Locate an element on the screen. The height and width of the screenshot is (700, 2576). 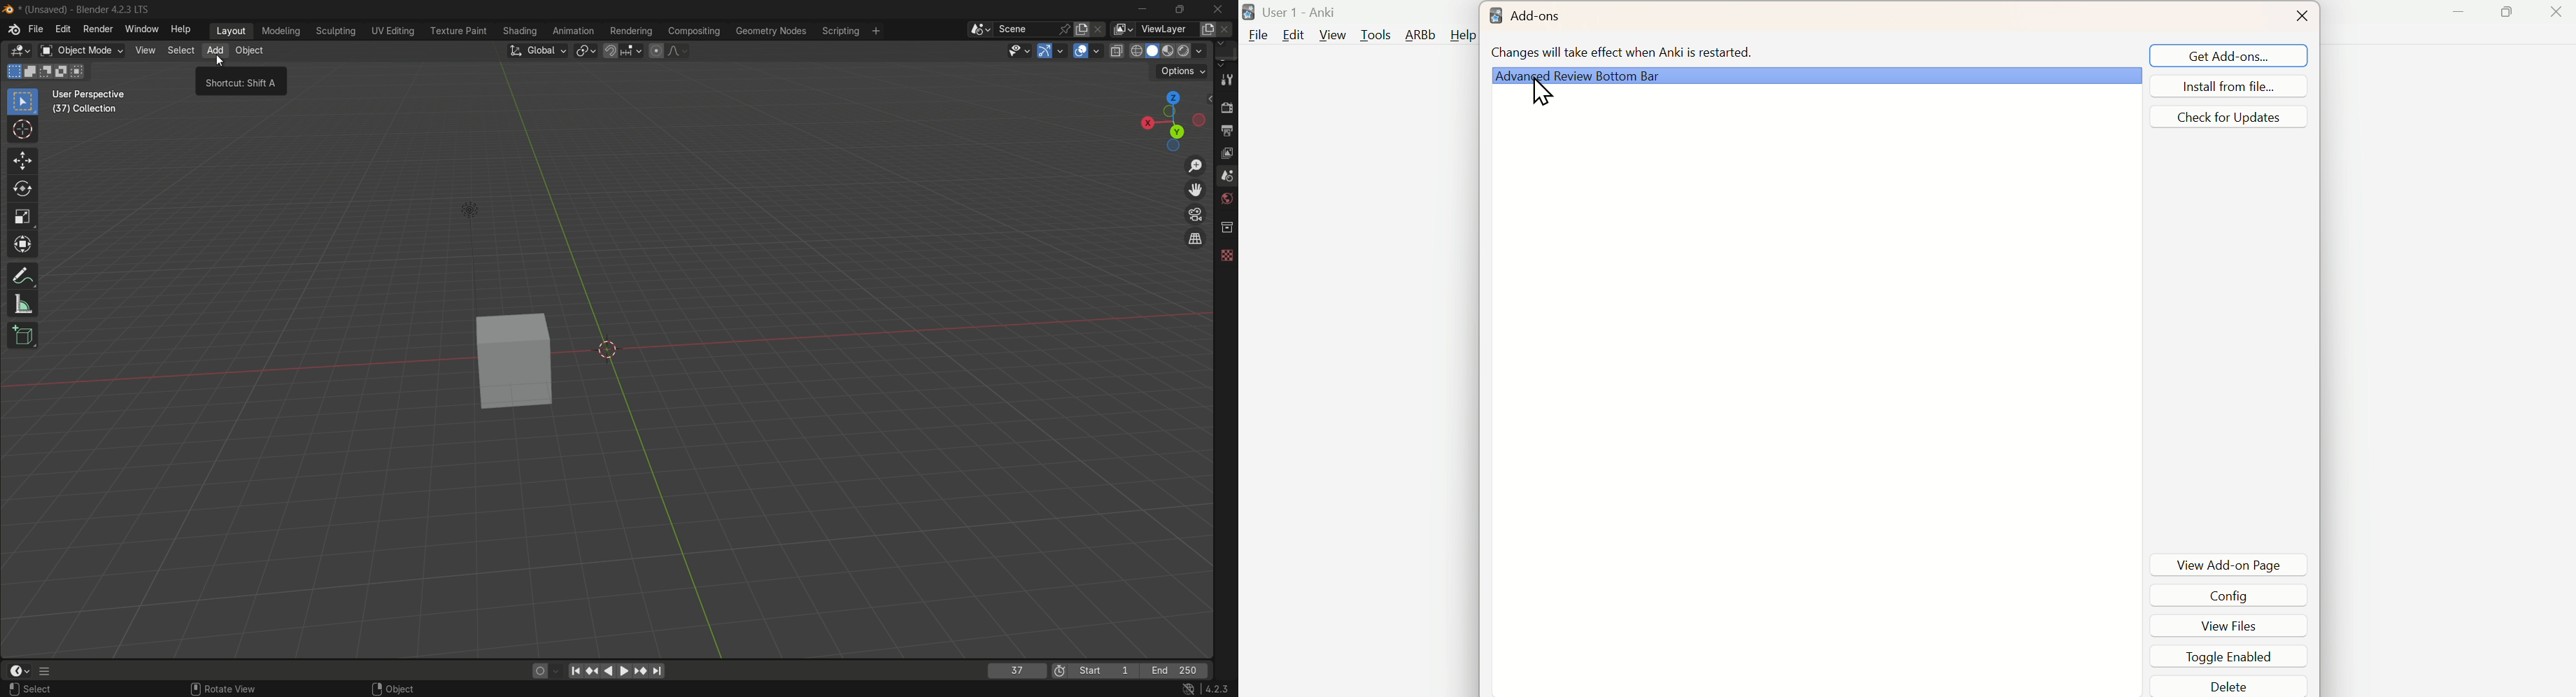
rotate is located at coordinates (23, 190).